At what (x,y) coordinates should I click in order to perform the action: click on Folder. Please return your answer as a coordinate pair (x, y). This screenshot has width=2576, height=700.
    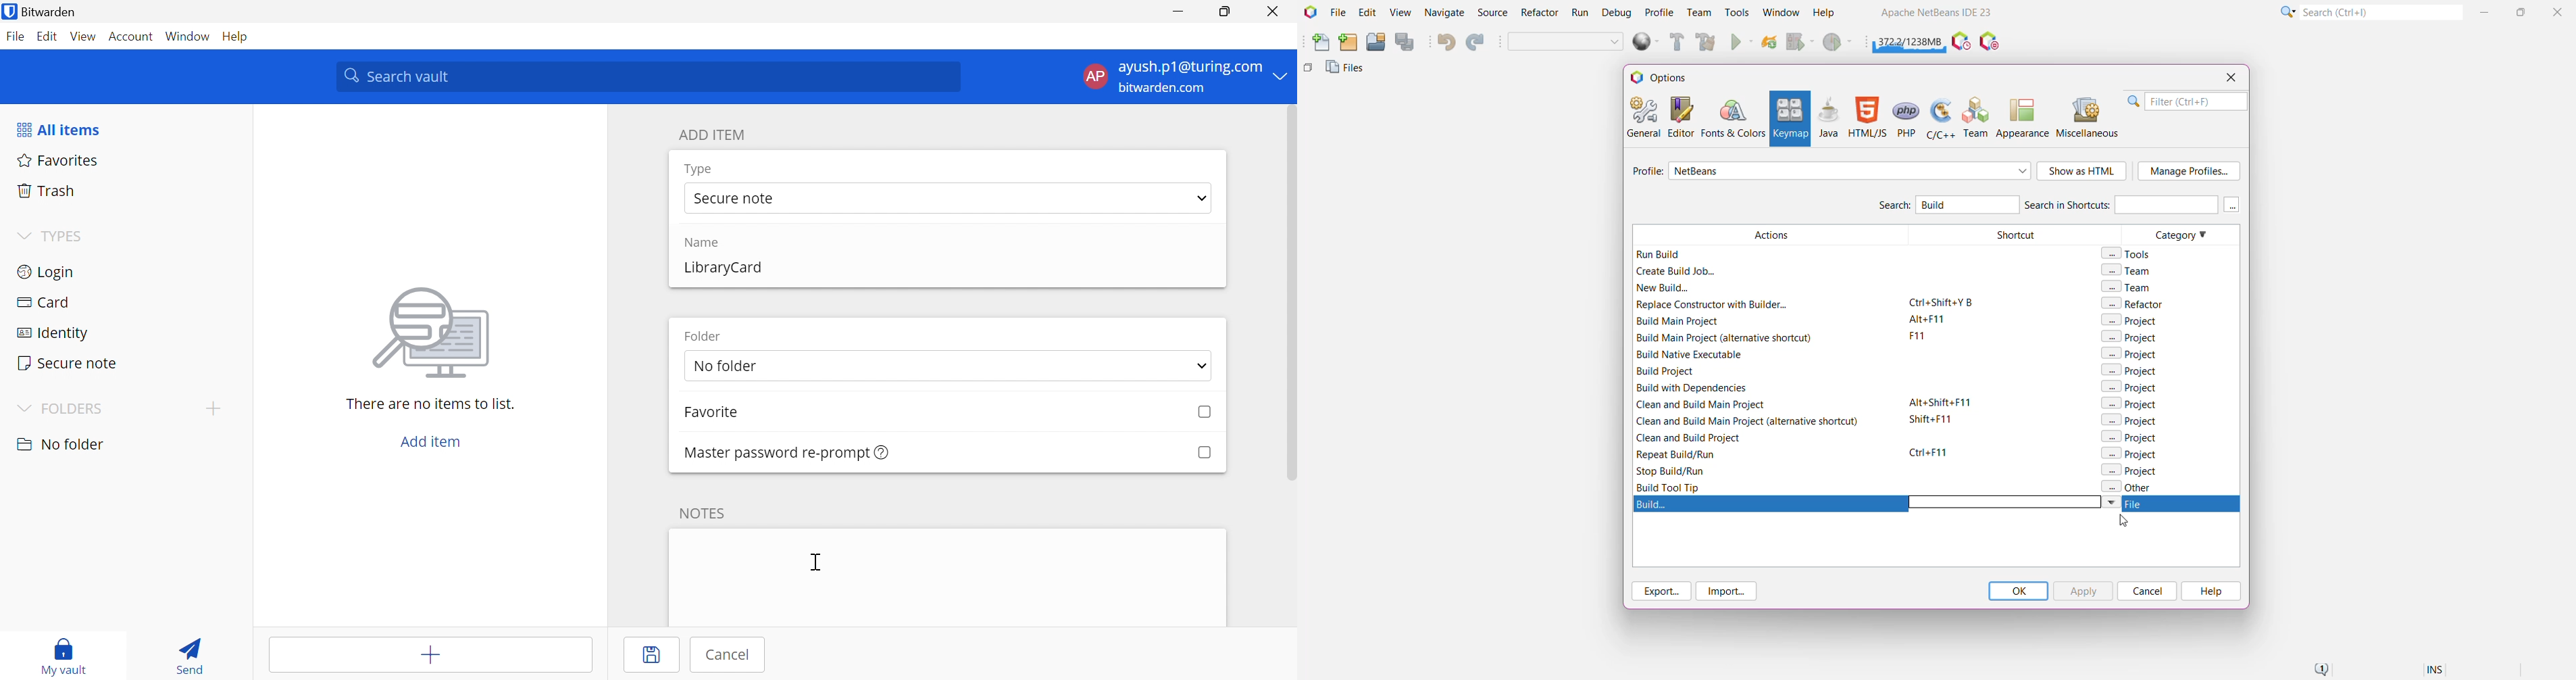
    Looking at the image, I should click on (703, 337).